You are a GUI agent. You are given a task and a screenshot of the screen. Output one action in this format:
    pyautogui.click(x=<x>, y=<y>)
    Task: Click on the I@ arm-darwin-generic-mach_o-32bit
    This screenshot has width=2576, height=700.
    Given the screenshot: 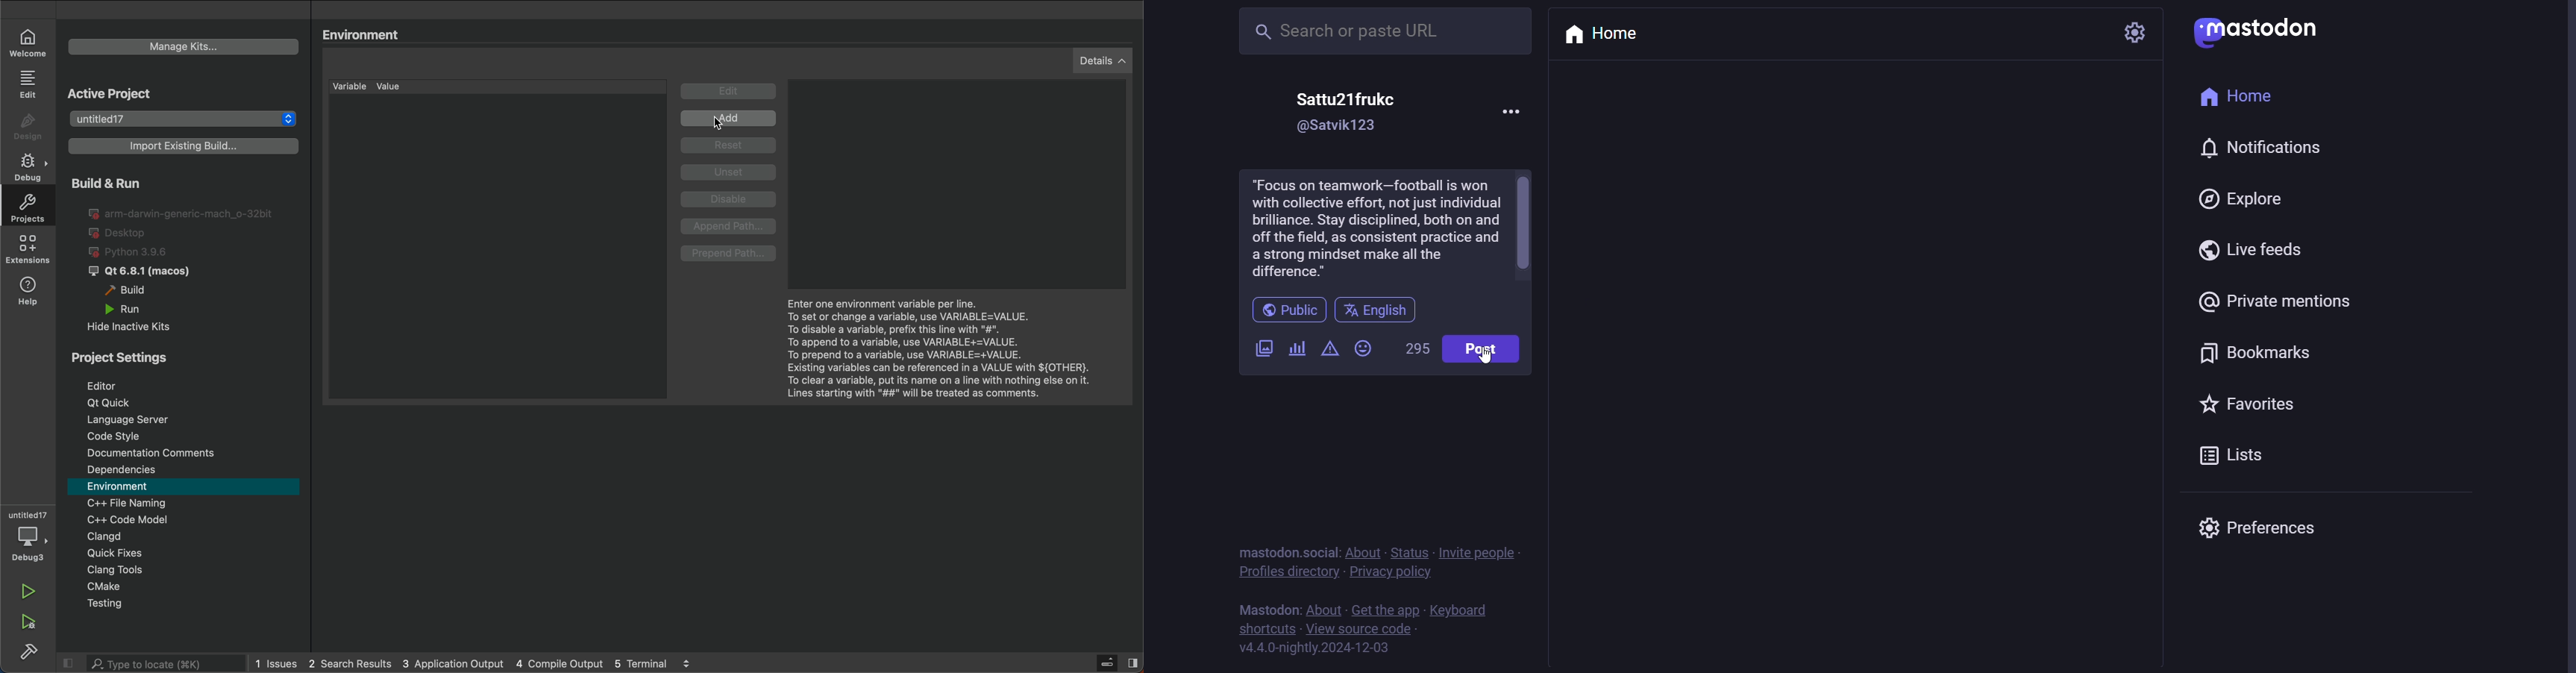 What is the action you would take?
    pyautogui.click(x=183, y=212)
    